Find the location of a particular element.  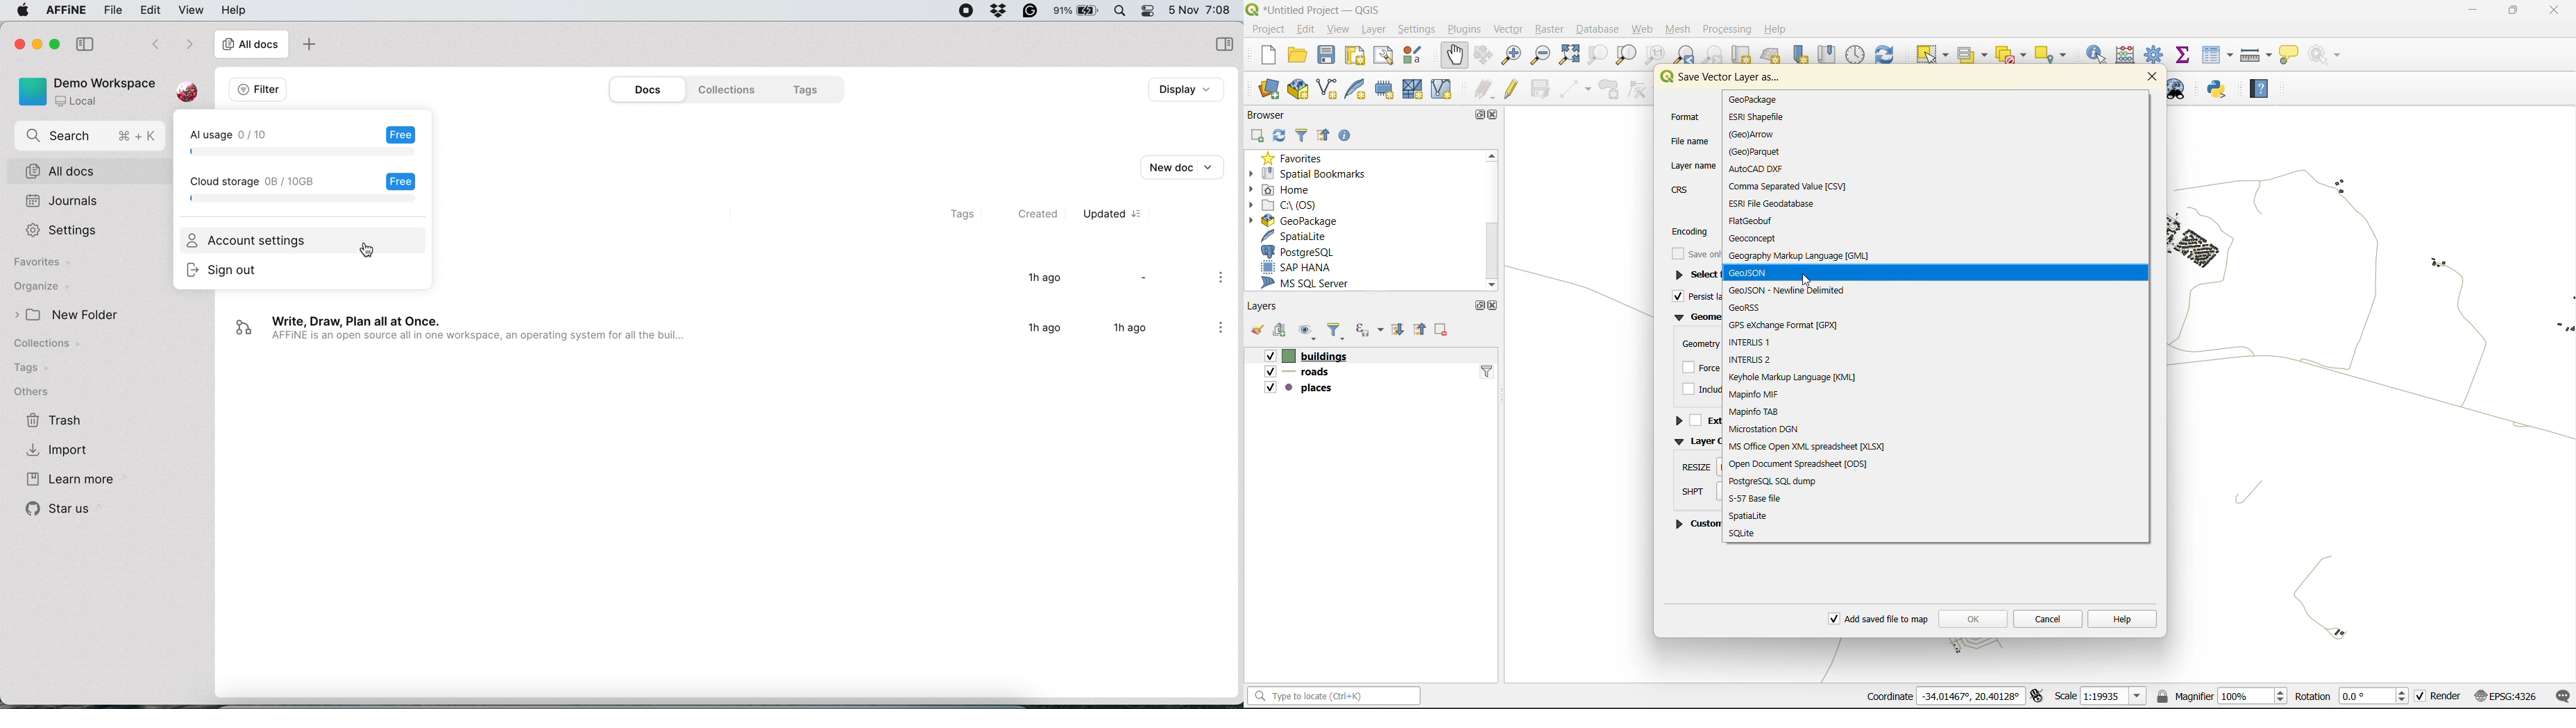

help is located at coordinates (1775, 28).